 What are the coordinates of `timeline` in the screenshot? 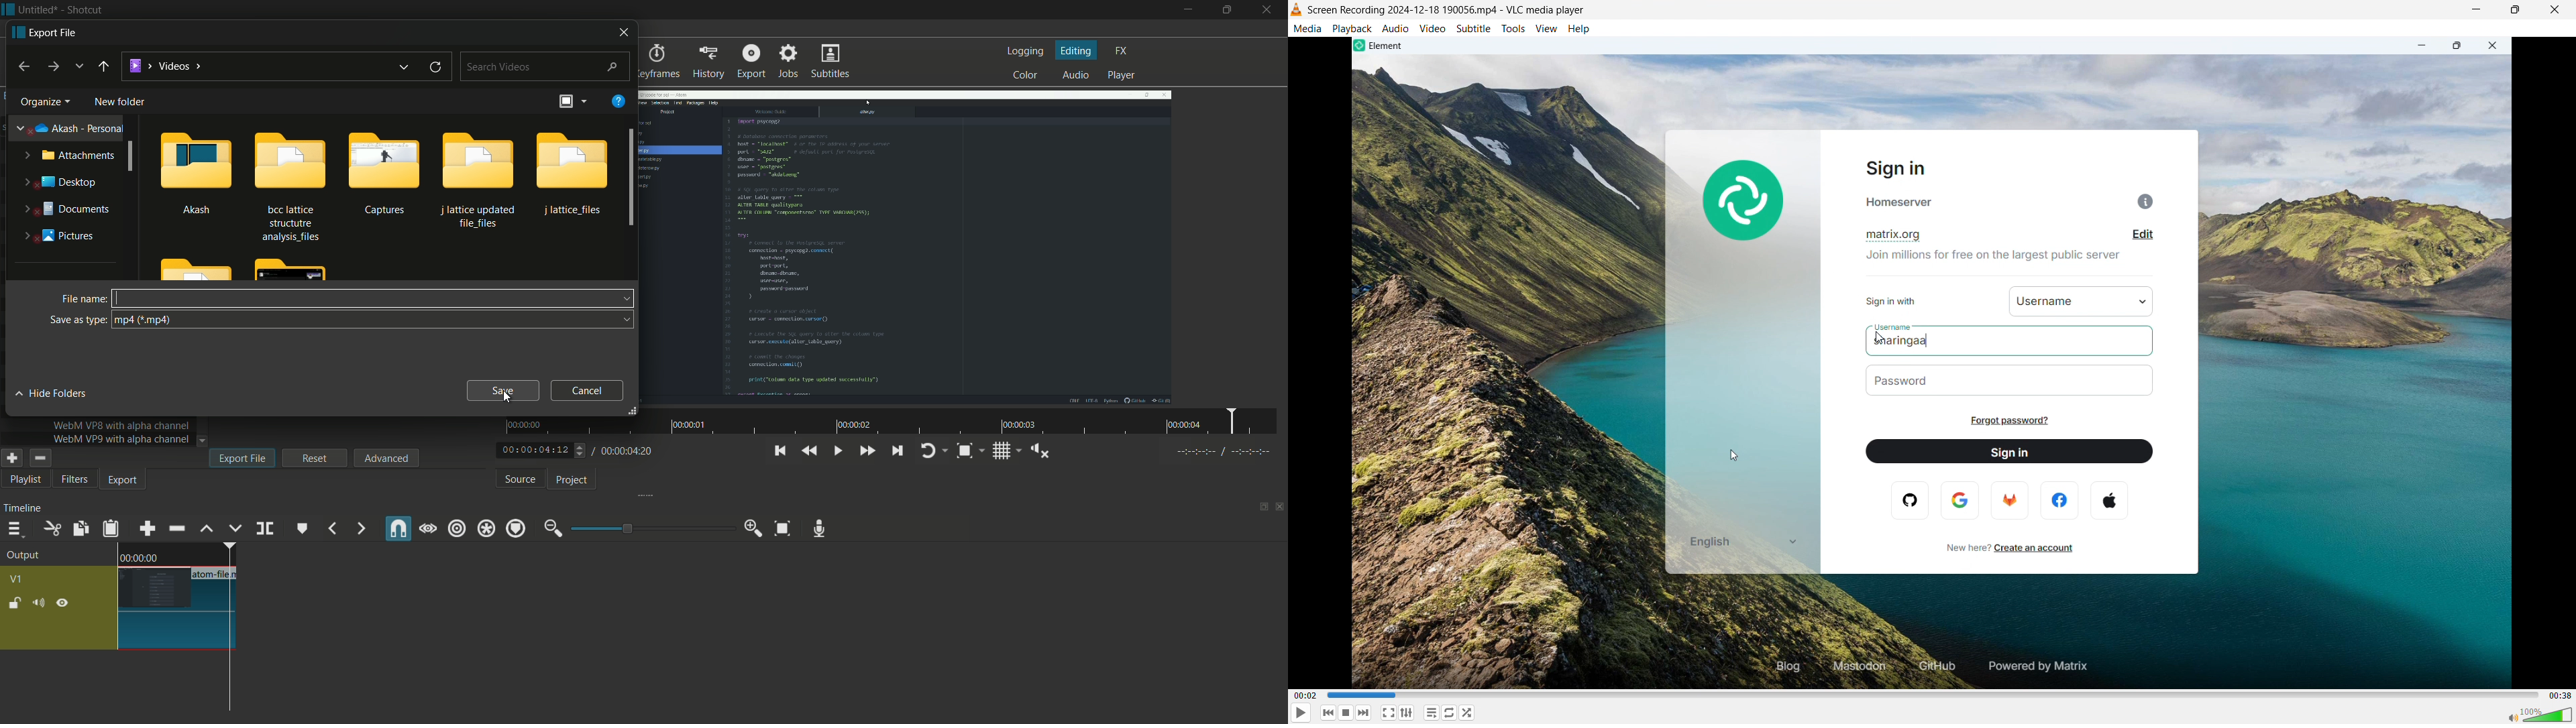 It's located at (22, 510).